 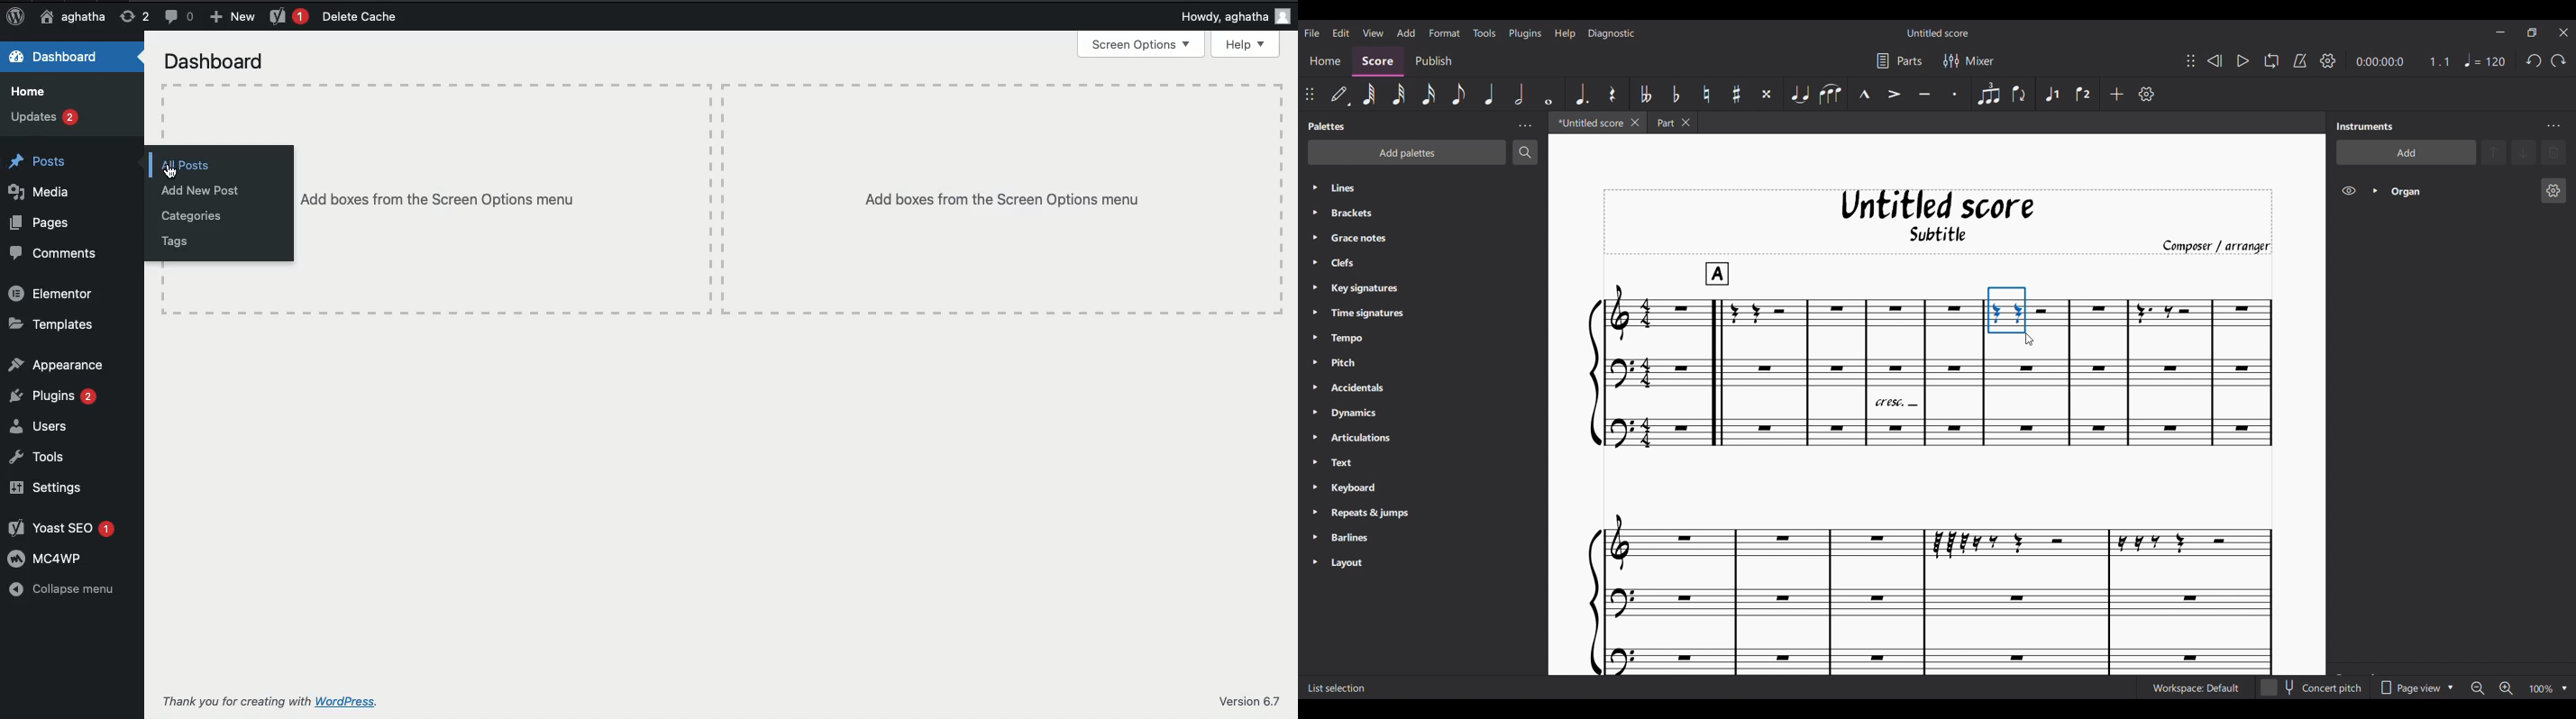 What do you see at coordinates (2030, 339) in the screenshot?
I see `Cursor position unchanged` at bounding box center [2030, 339].